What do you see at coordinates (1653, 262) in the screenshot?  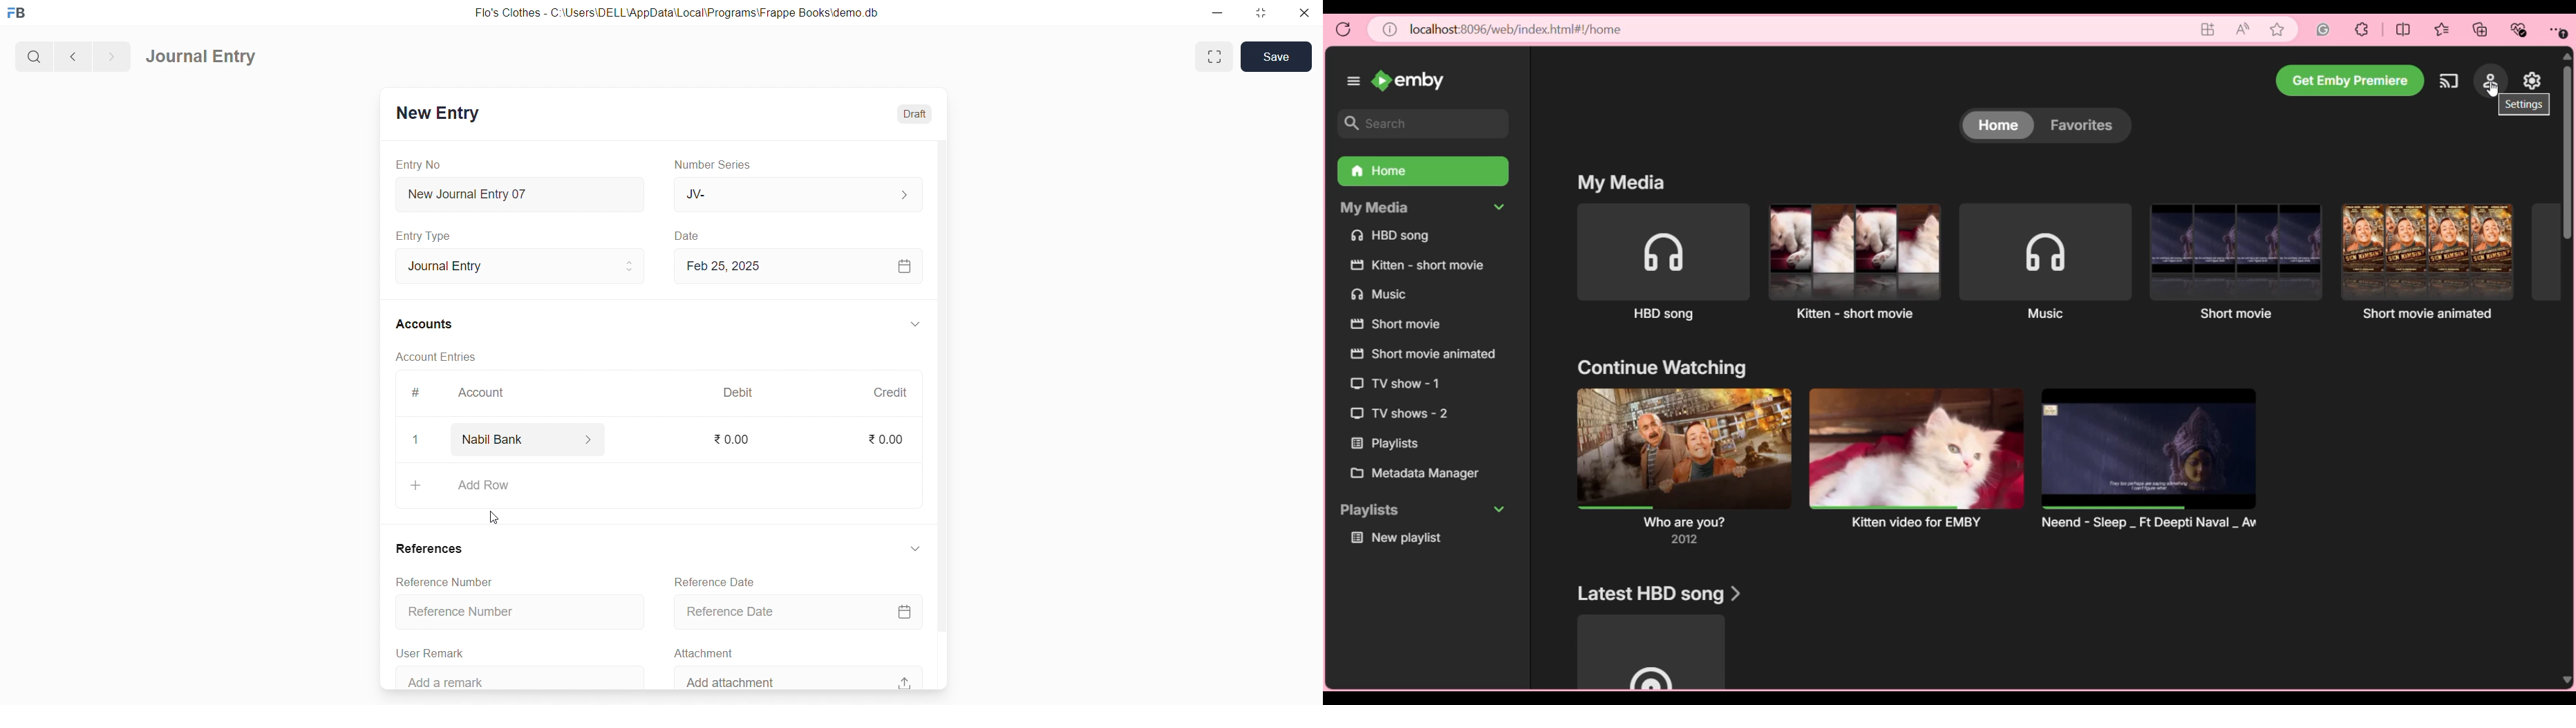 I see `HBO song` at bounding box center [1653, 262].